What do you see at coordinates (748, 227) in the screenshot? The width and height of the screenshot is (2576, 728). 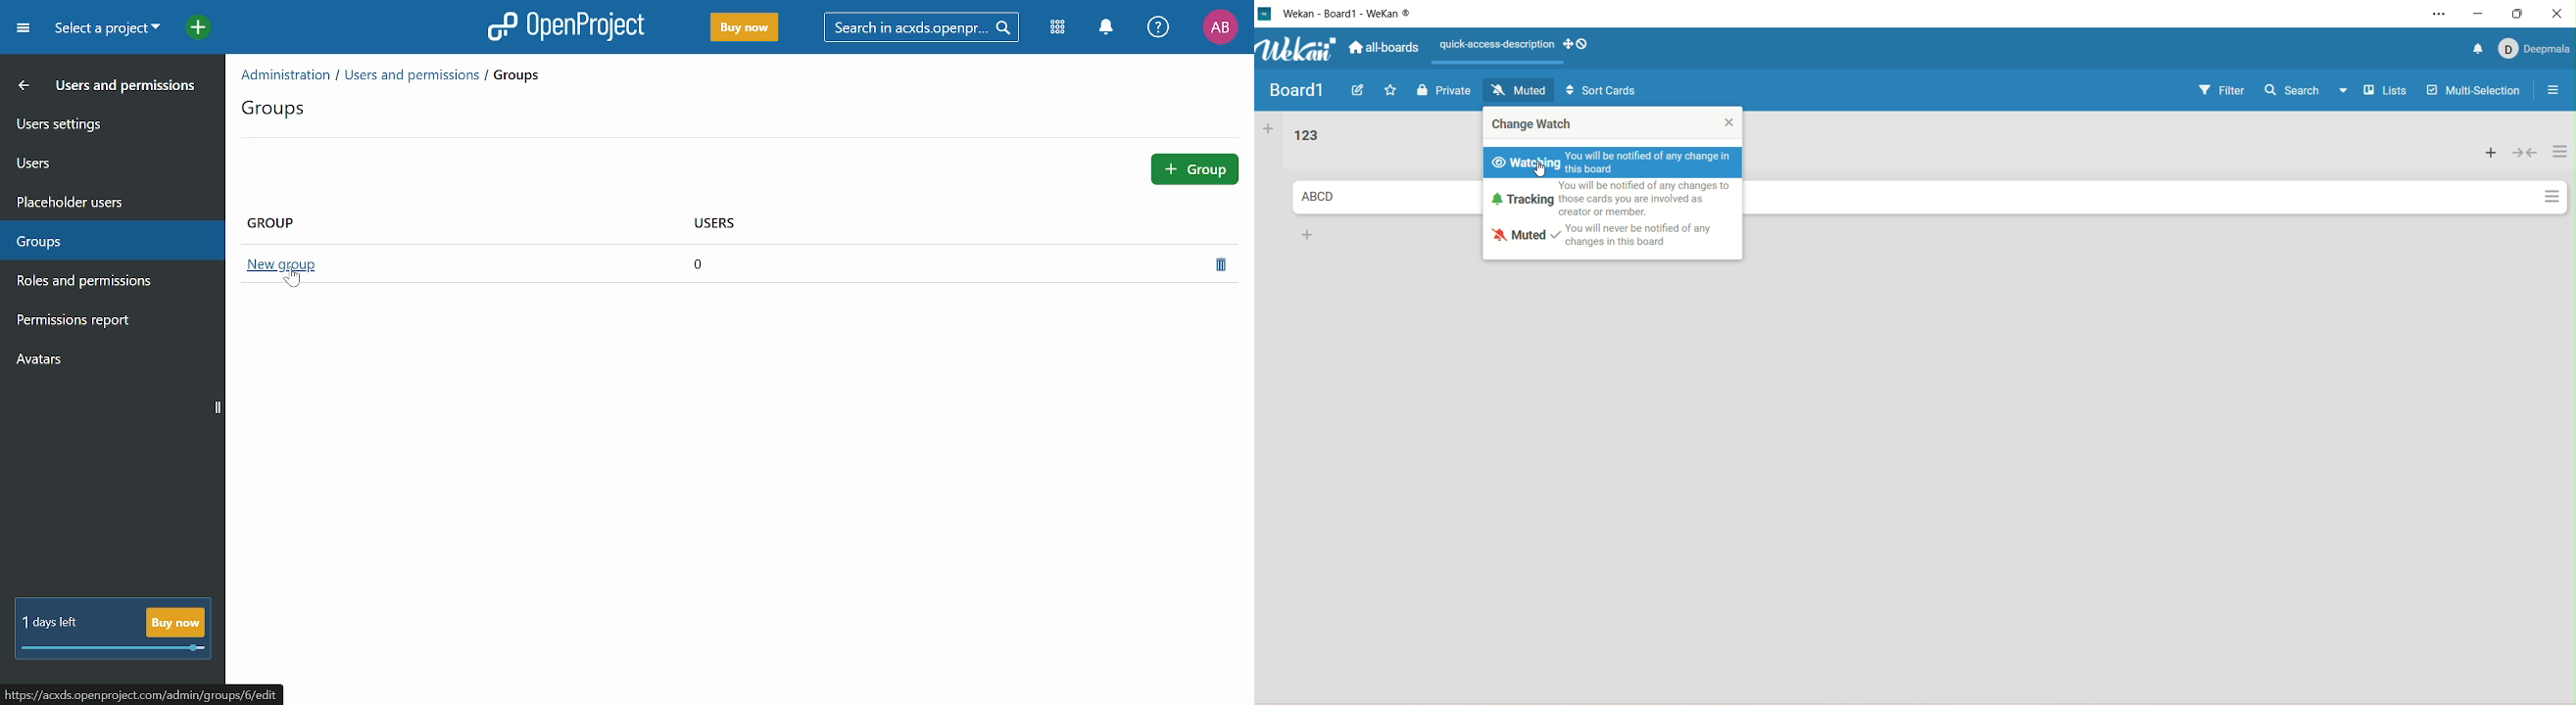 I see `user` at bounding box center [748, 227].